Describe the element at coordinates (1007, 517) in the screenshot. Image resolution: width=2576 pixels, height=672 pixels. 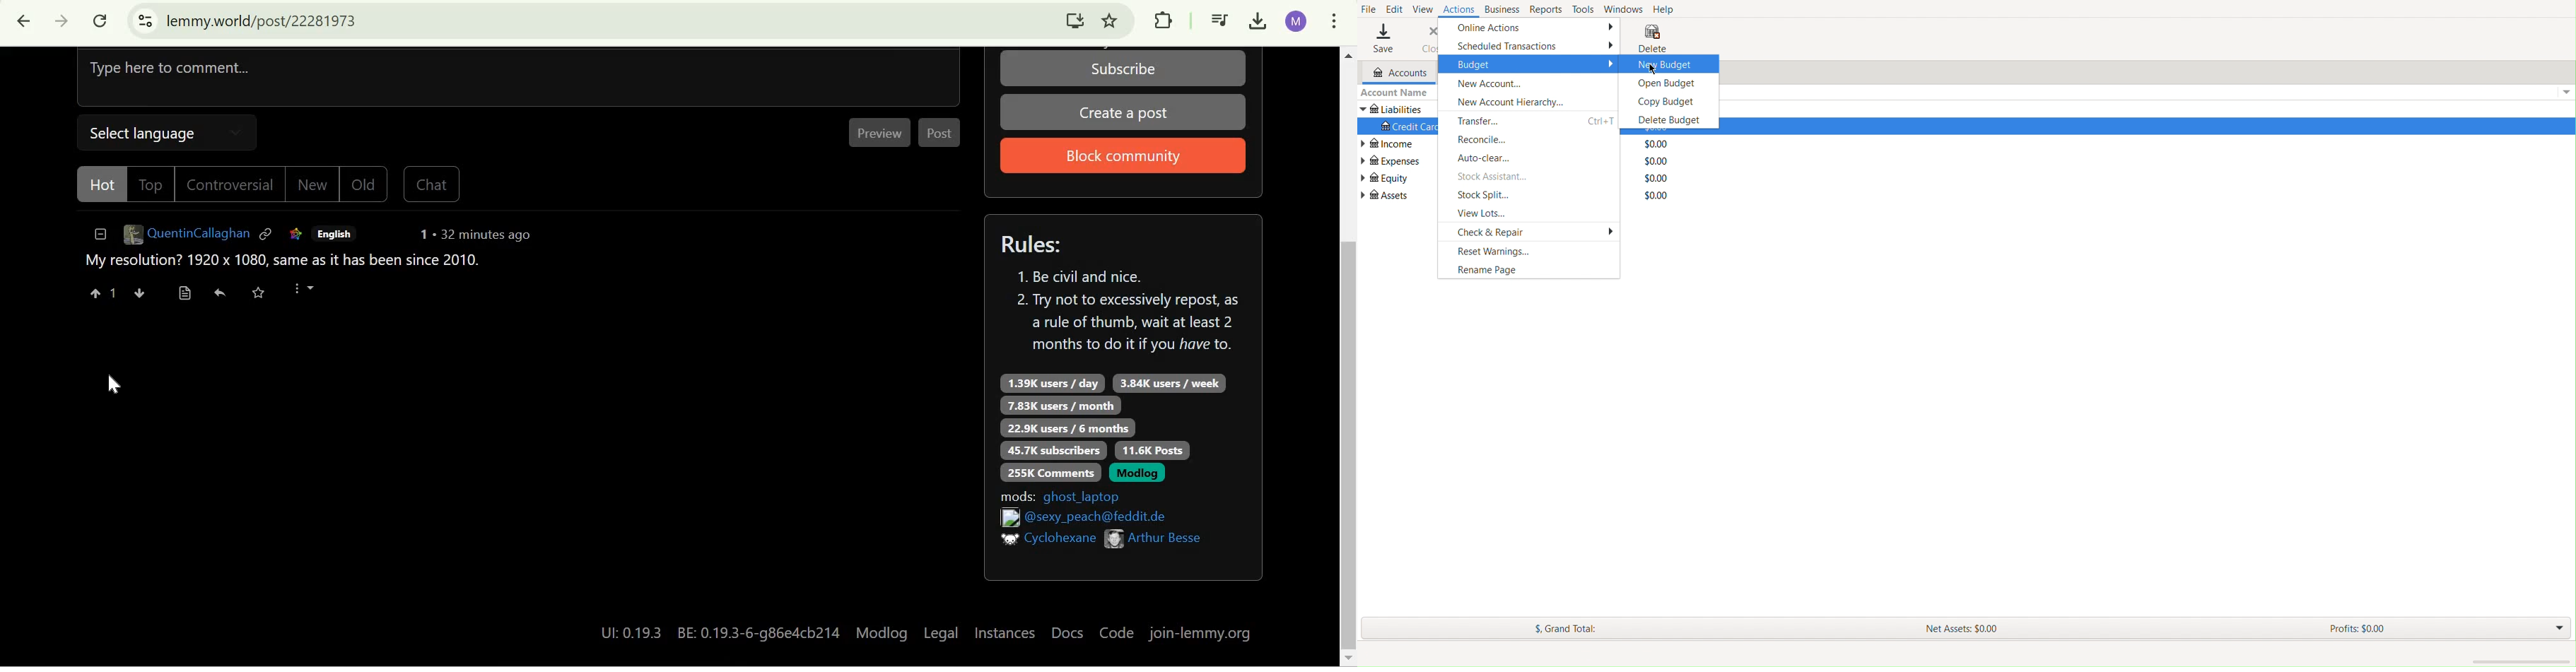
I see `` at that location.